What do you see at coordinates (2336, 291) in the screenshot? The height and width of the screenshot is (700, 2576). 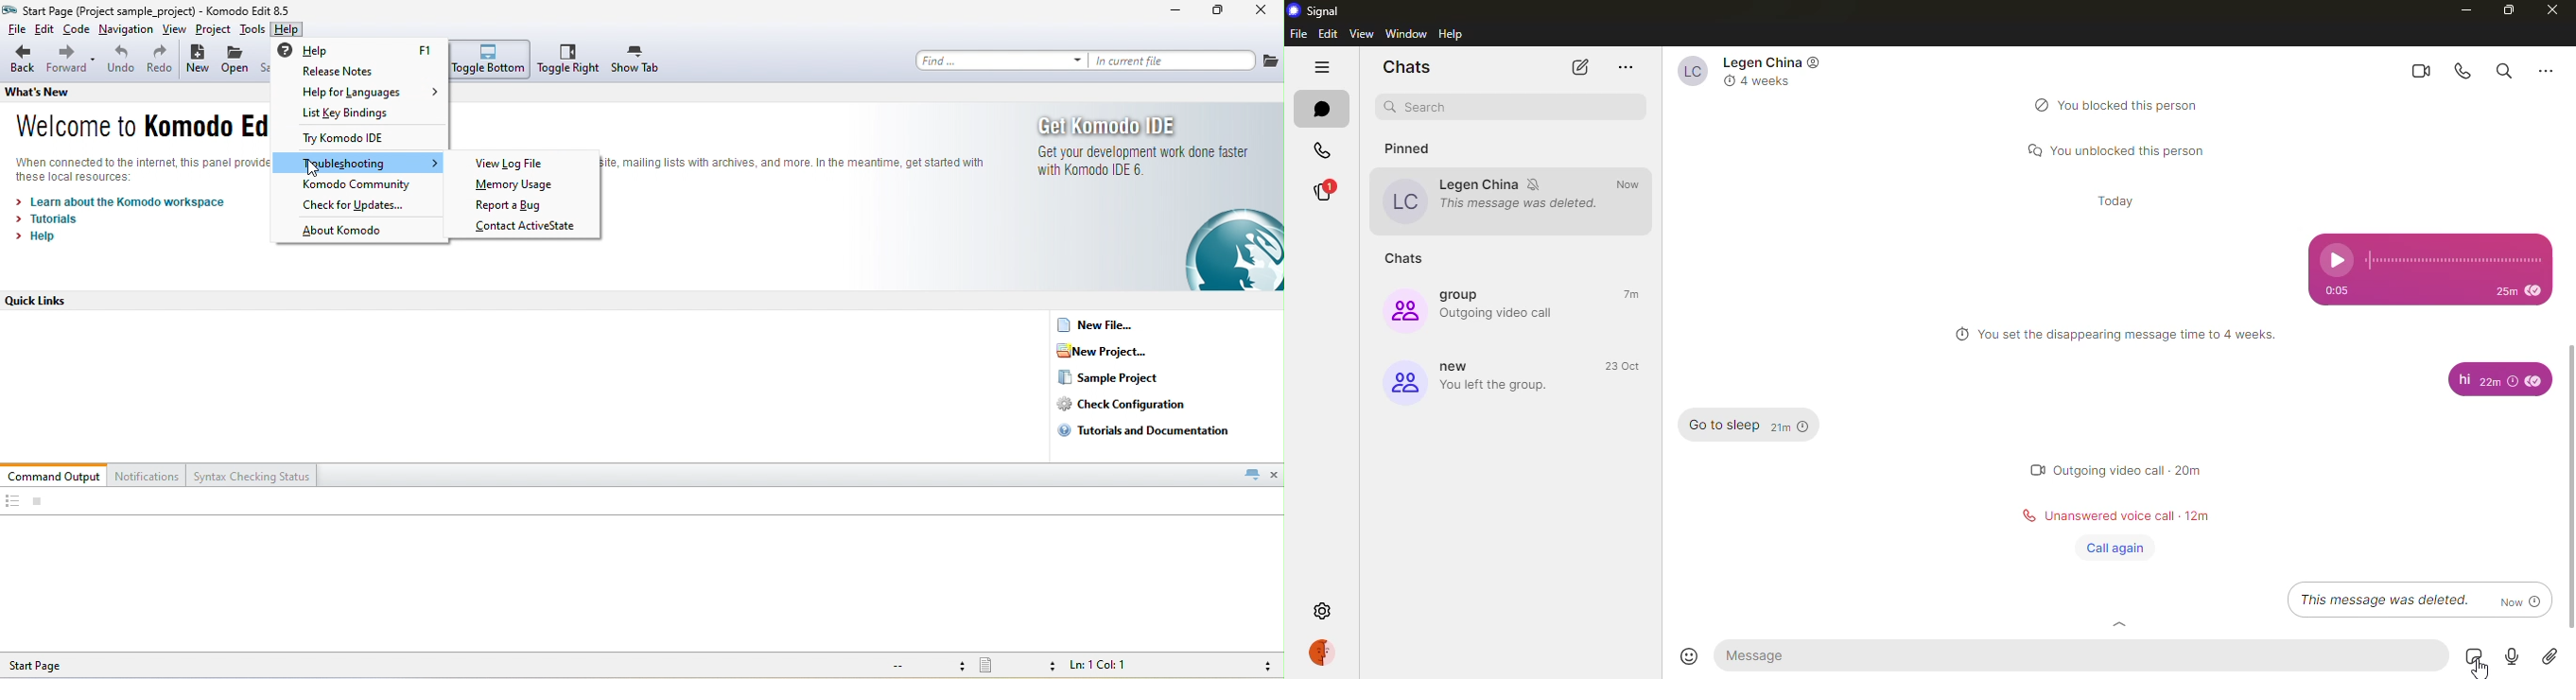 I see `0:05` at bounding box center [2336, 291].